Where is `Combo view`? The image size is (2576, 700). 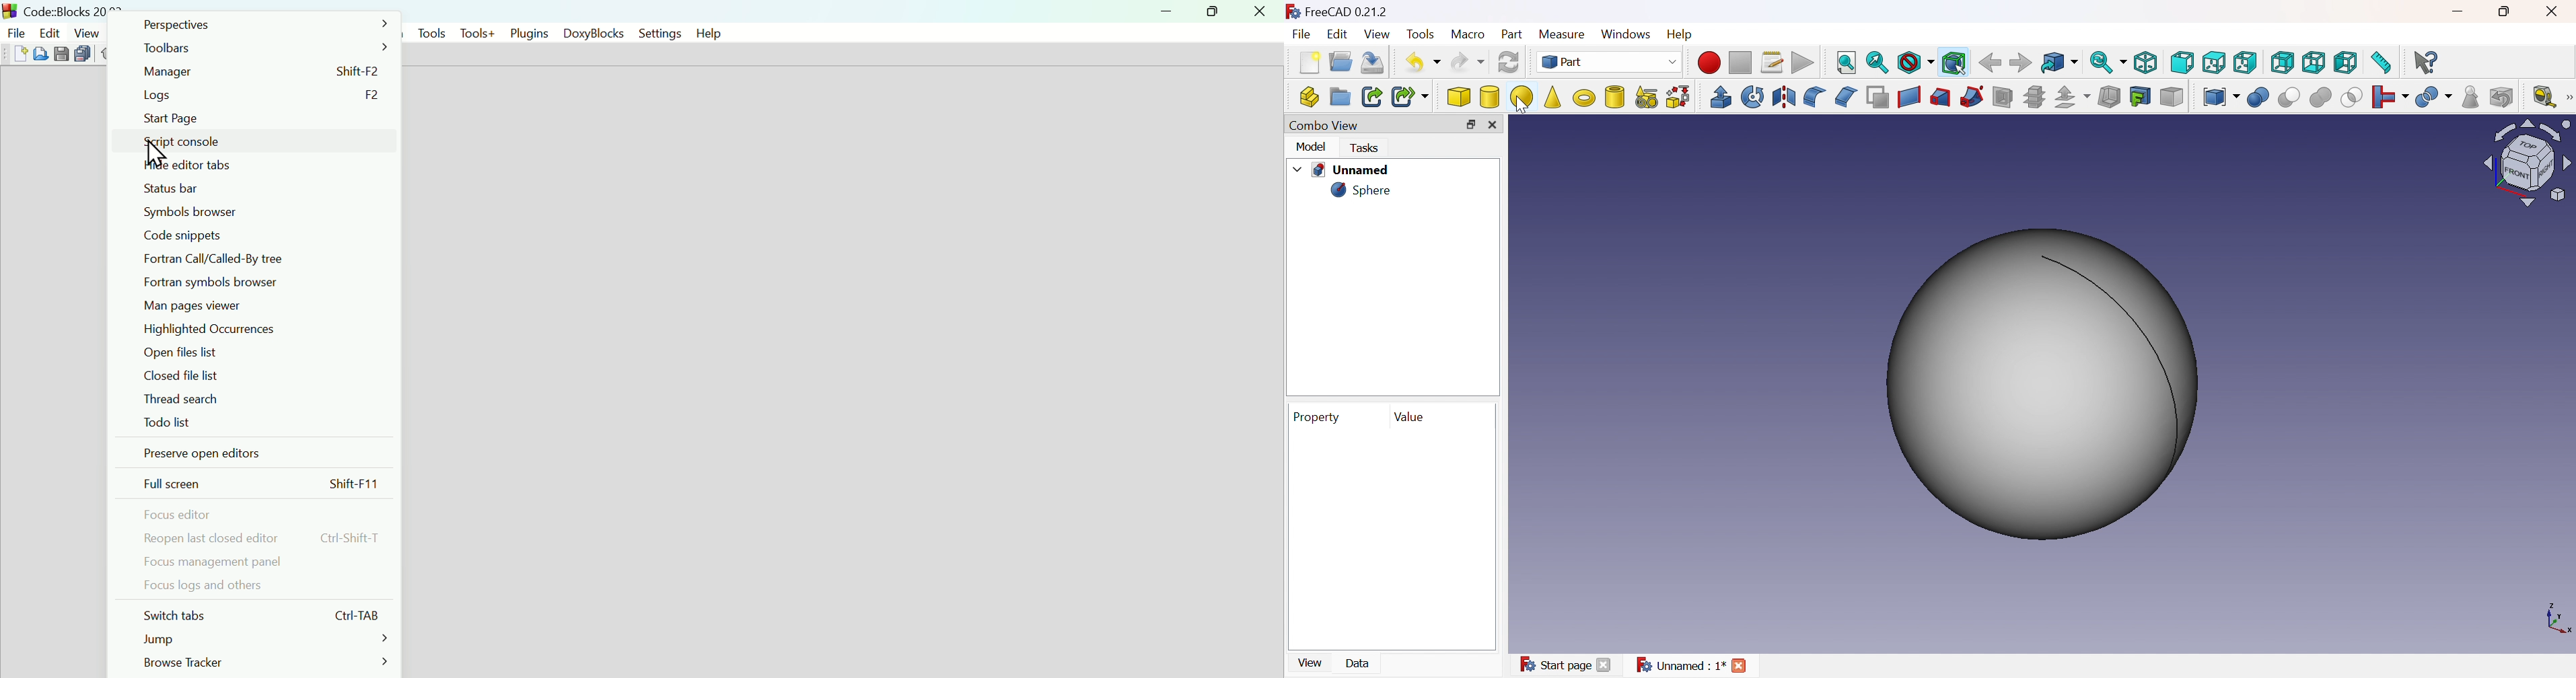 Combo view is located at coordinates (1327, 126).